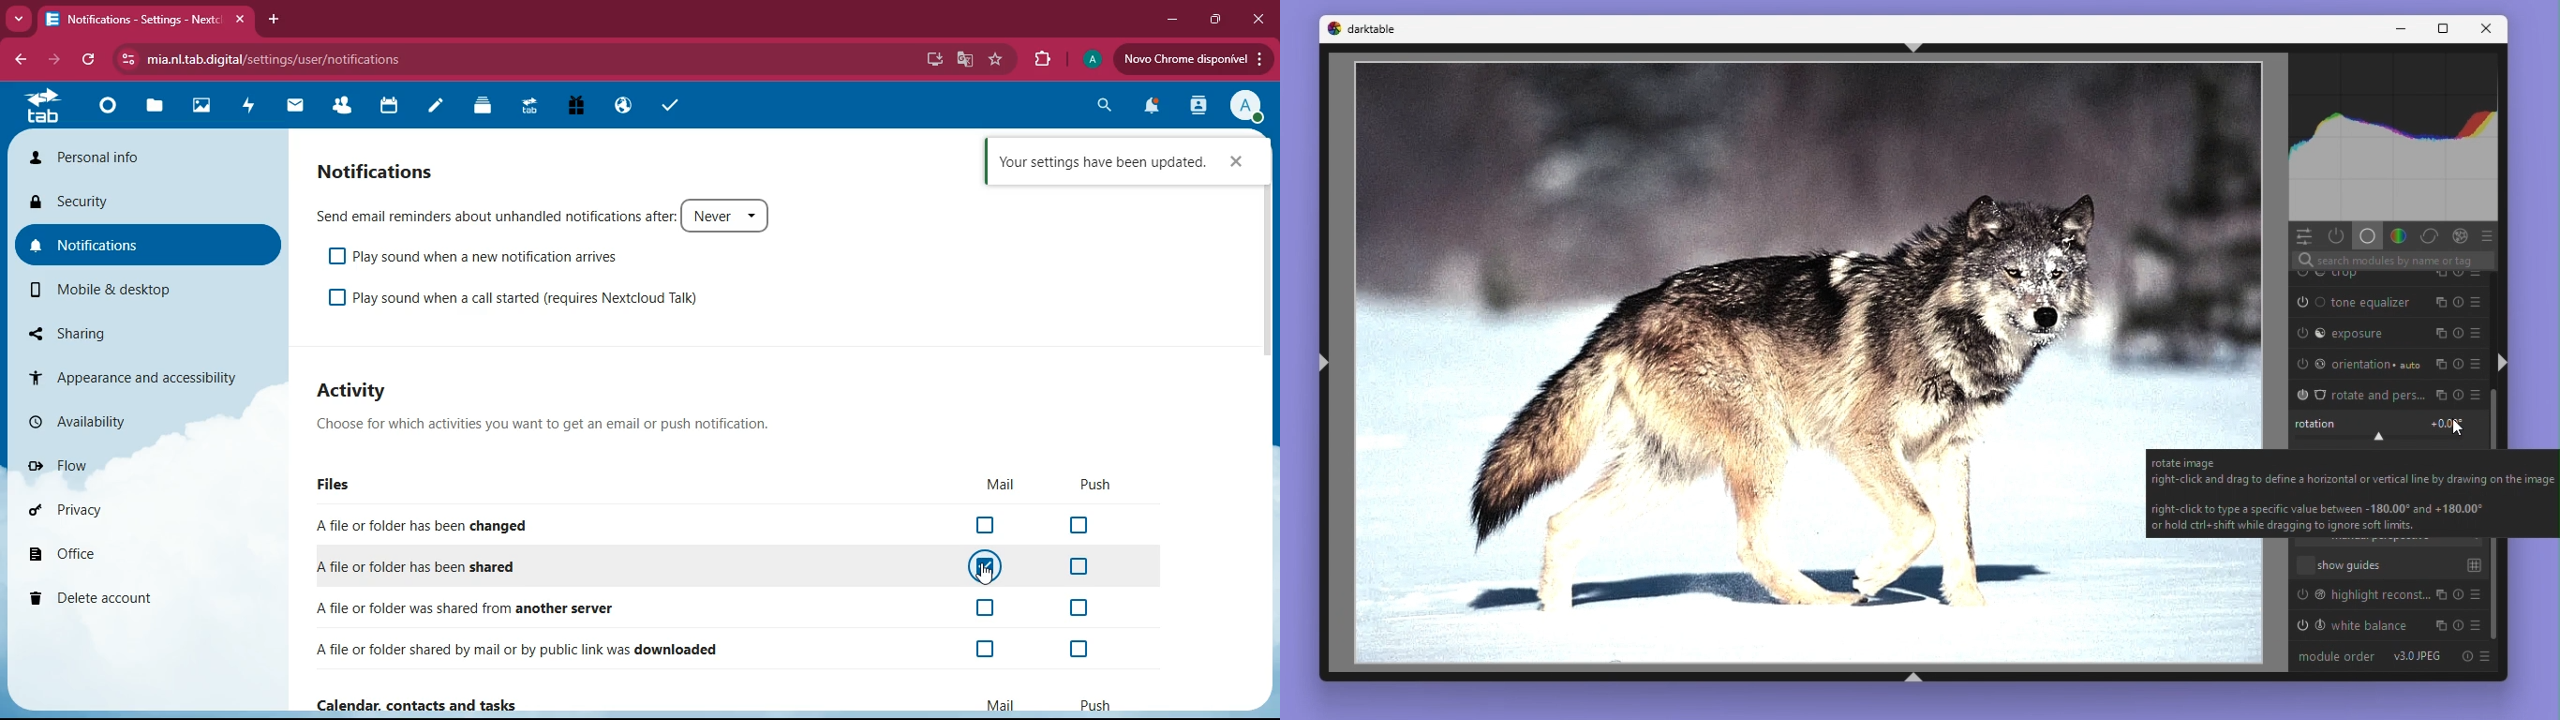  What do you see at coordinates (2391, 333) in the screenshot?
I see `exposure` at bounding box center [2391, 333].